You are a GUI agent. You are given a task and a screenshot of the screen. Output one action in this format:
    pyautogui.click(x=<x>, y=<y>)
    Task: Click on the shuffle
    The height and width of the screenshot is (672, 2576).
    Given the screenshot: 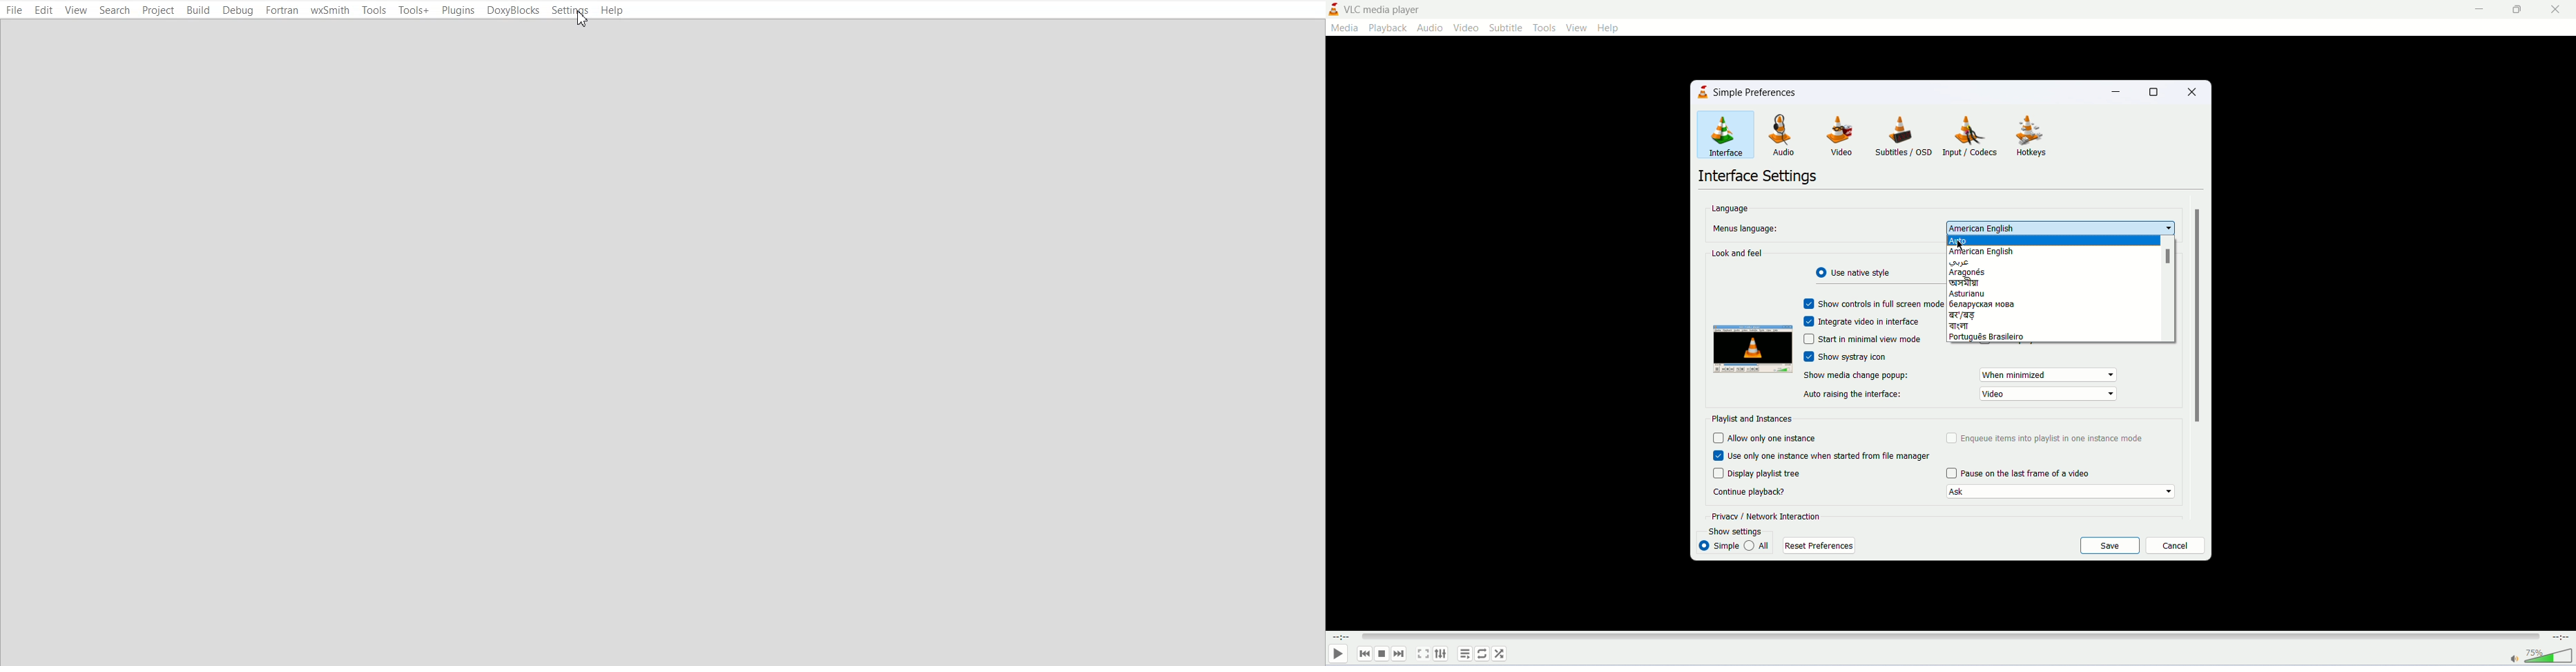 What is the action you would take?
    pyautogui.click(x=1500, y=653)
    